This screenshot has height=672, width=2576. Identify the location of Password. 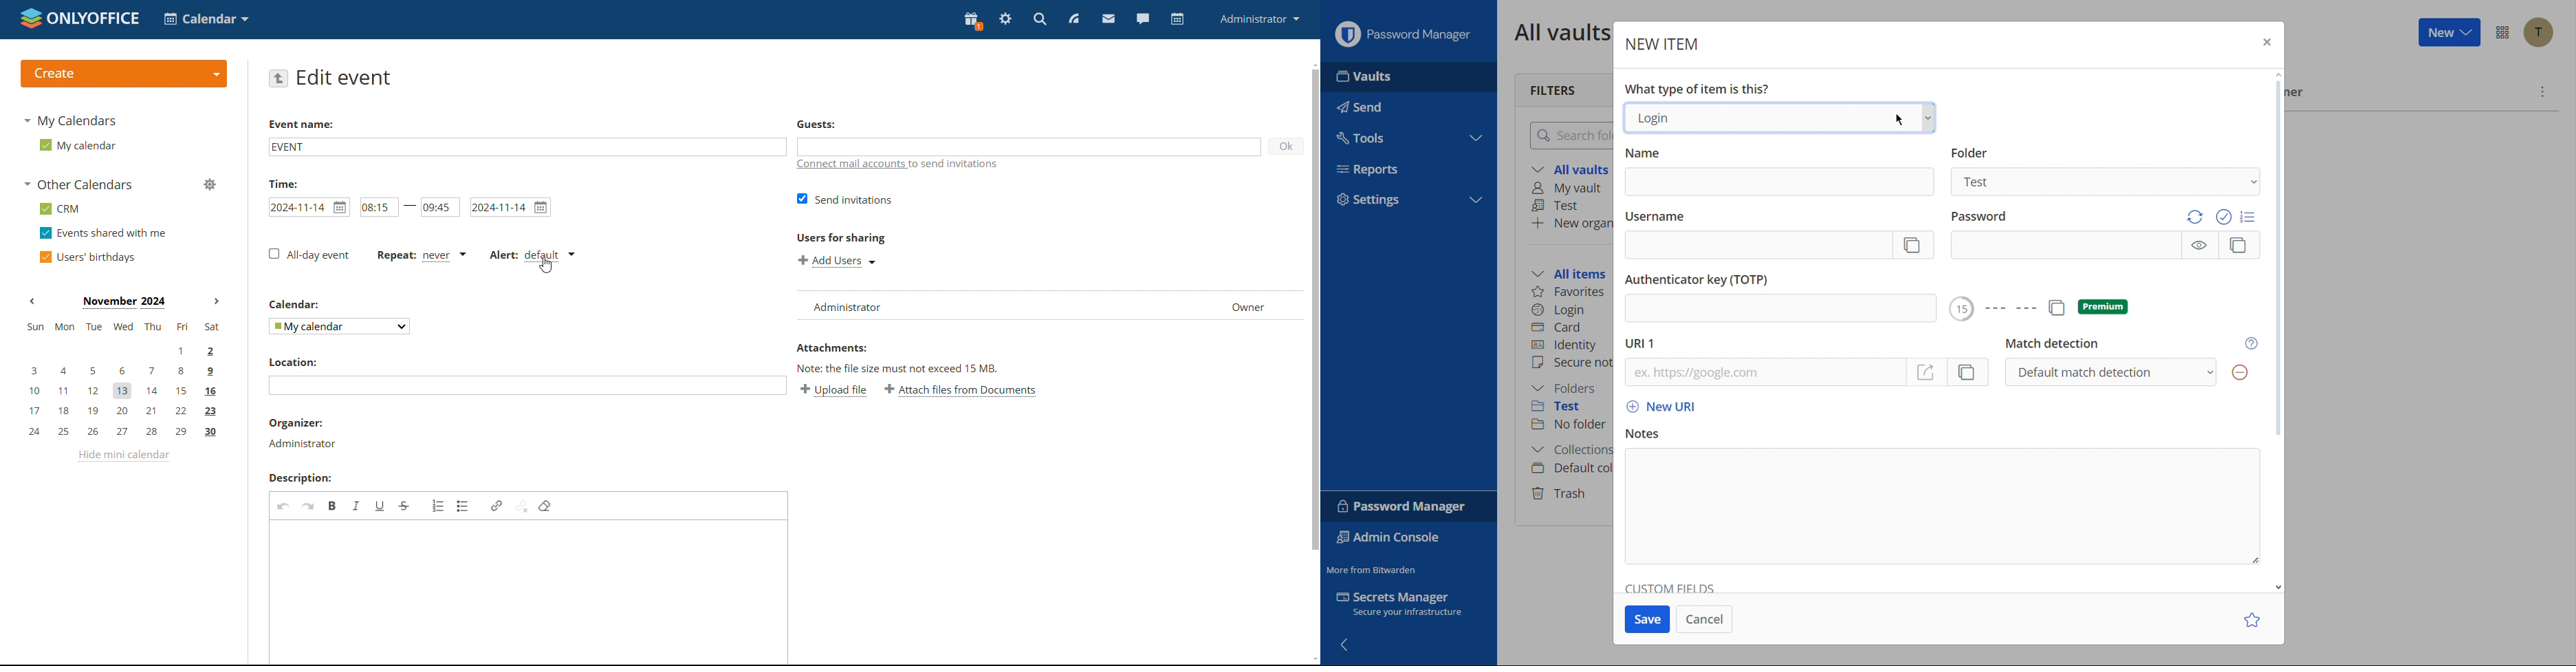
(1977, 216).